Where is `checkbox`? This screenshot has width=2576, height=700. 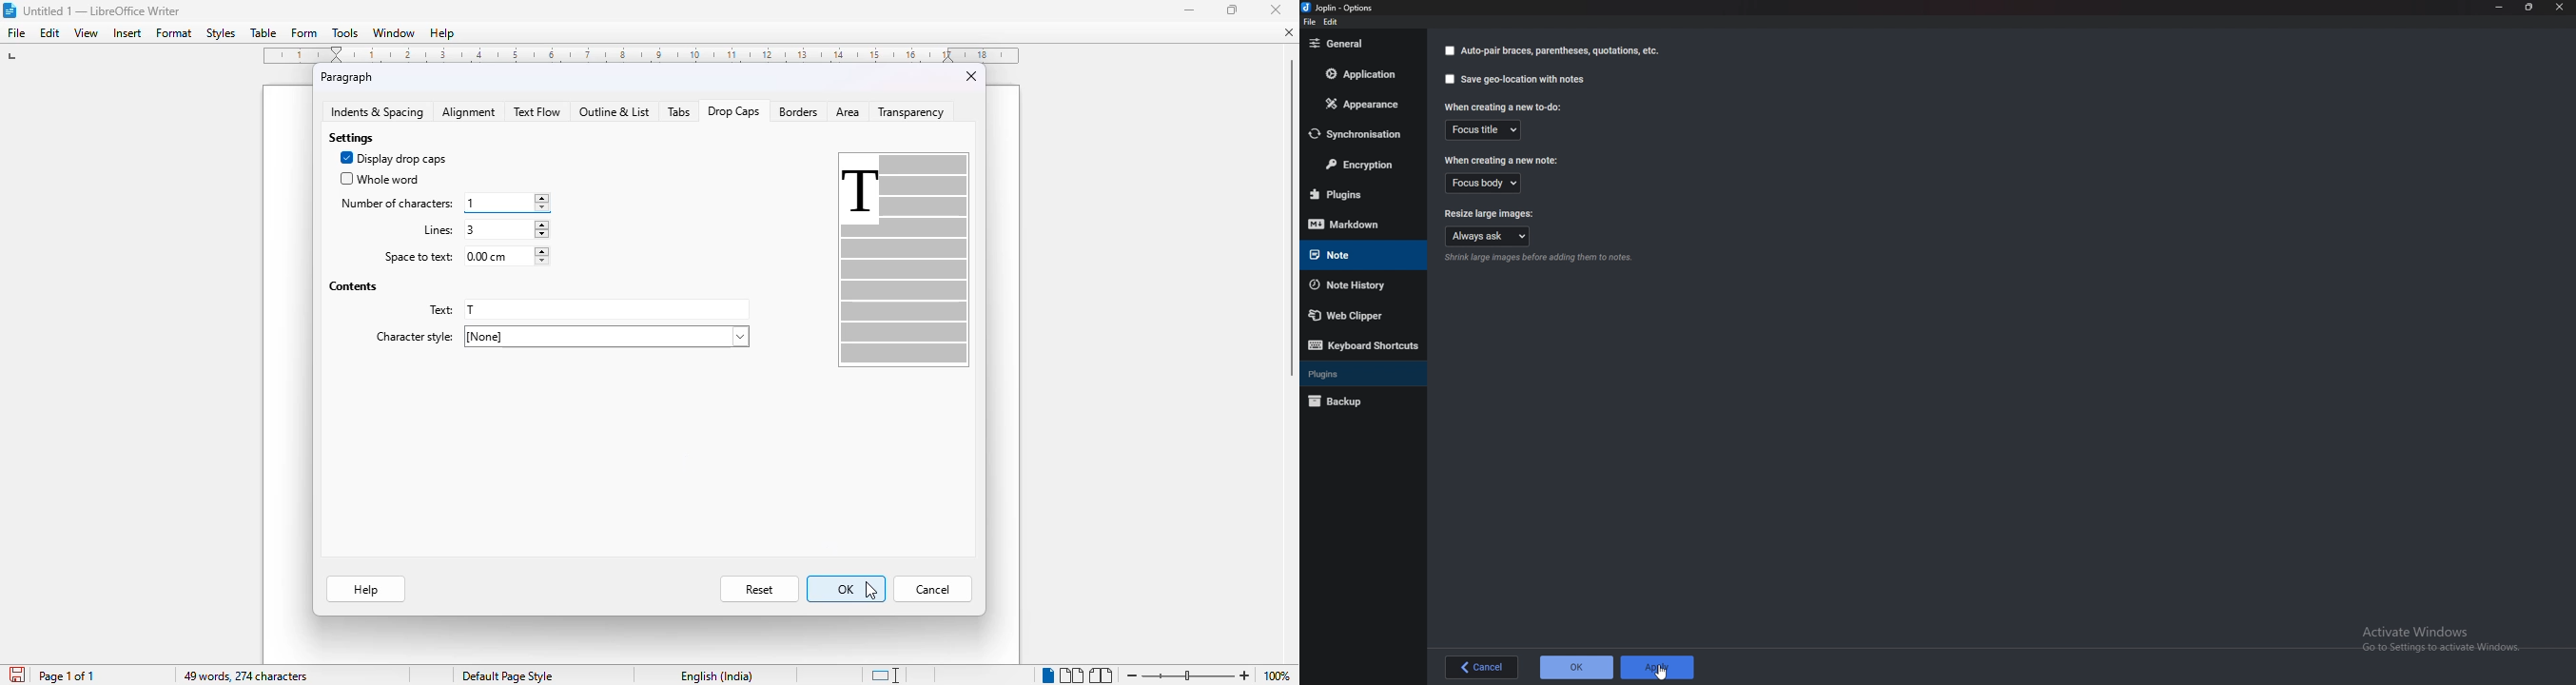
checkbox is located at coordinates (1449, 79).